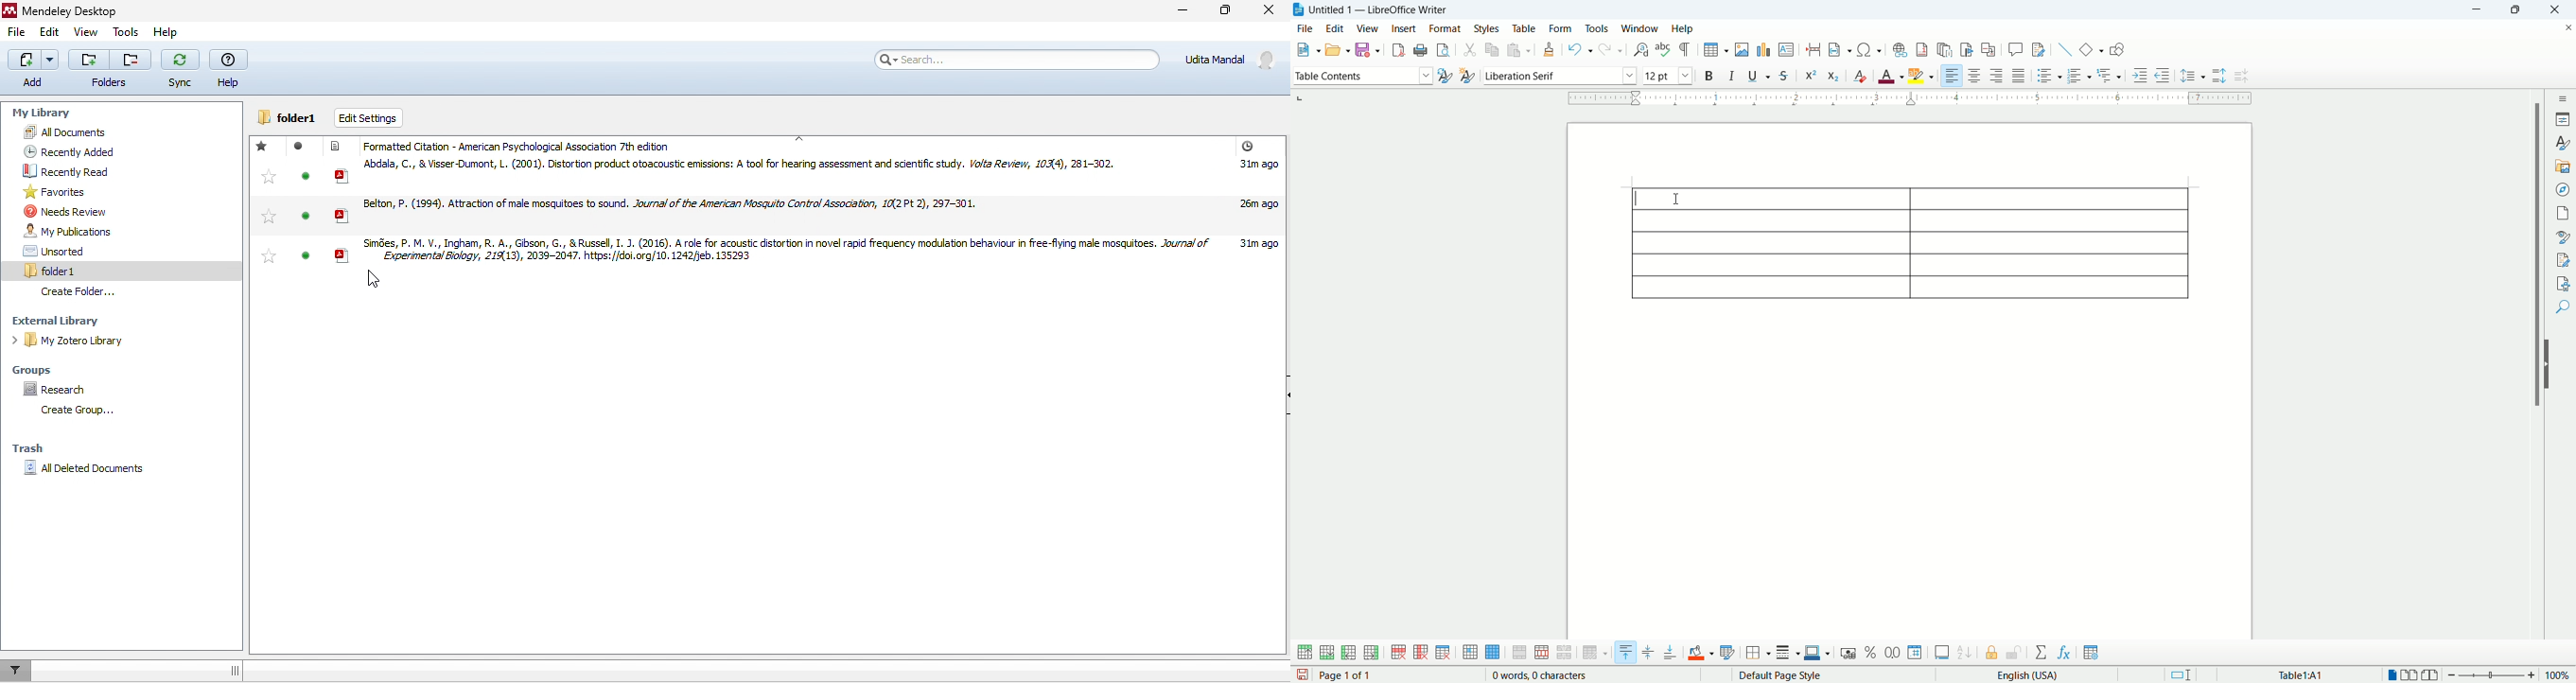  I want to click on redo, so click(1612, 48).